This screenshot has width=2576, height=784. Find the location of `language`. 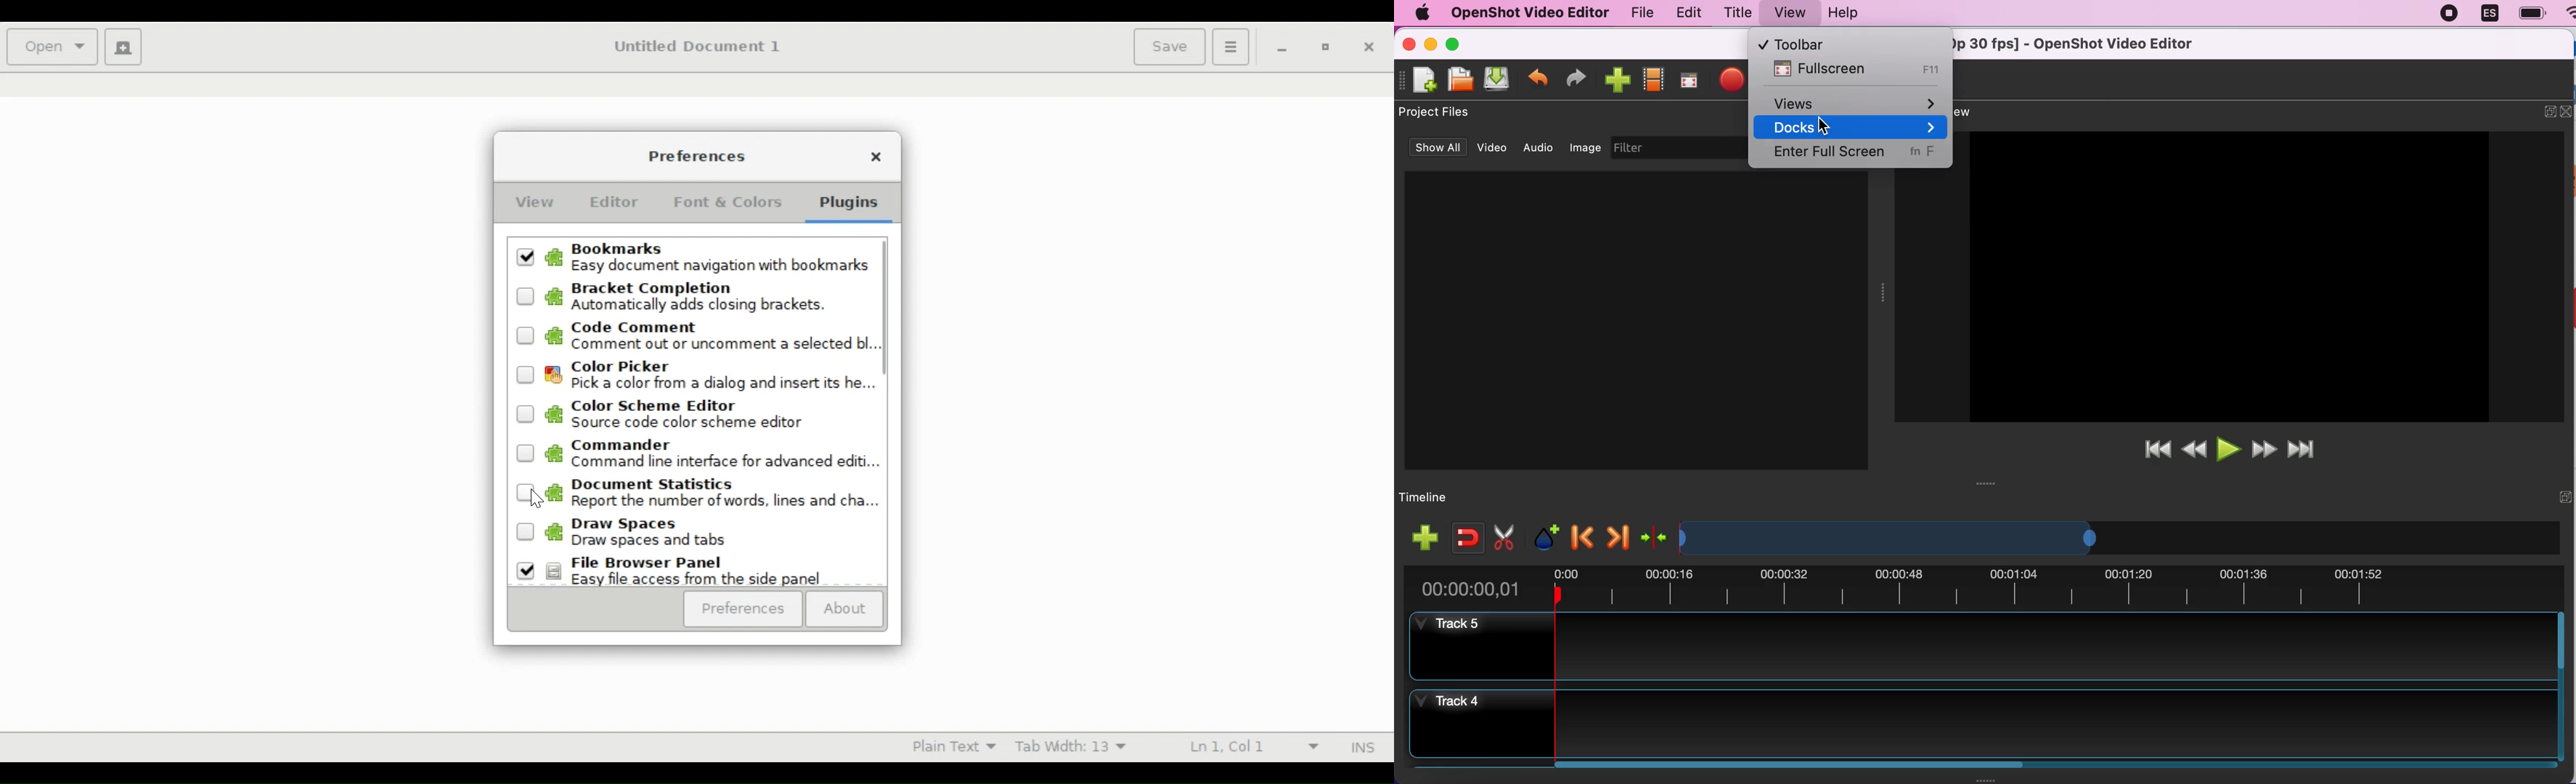

language is located at coordinates (2486, 13).